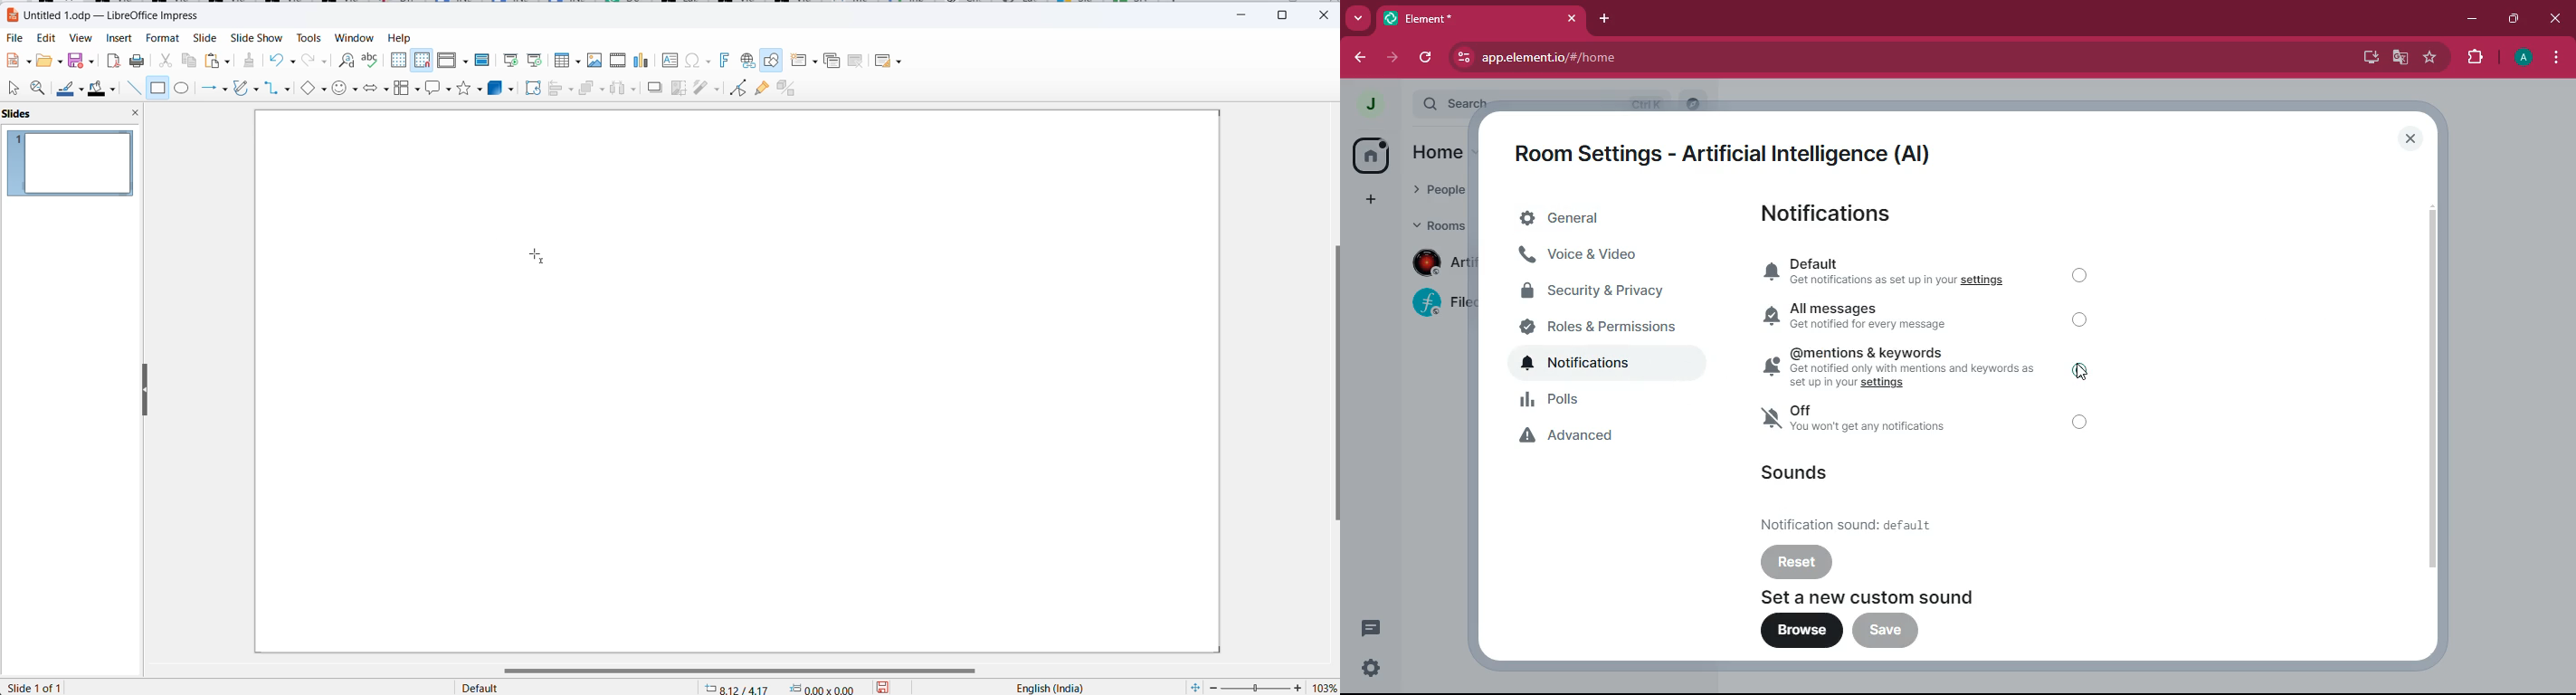  Describe the element at coordinates (726, 59) in the screenshot. I see `Insert font work text` at that location.